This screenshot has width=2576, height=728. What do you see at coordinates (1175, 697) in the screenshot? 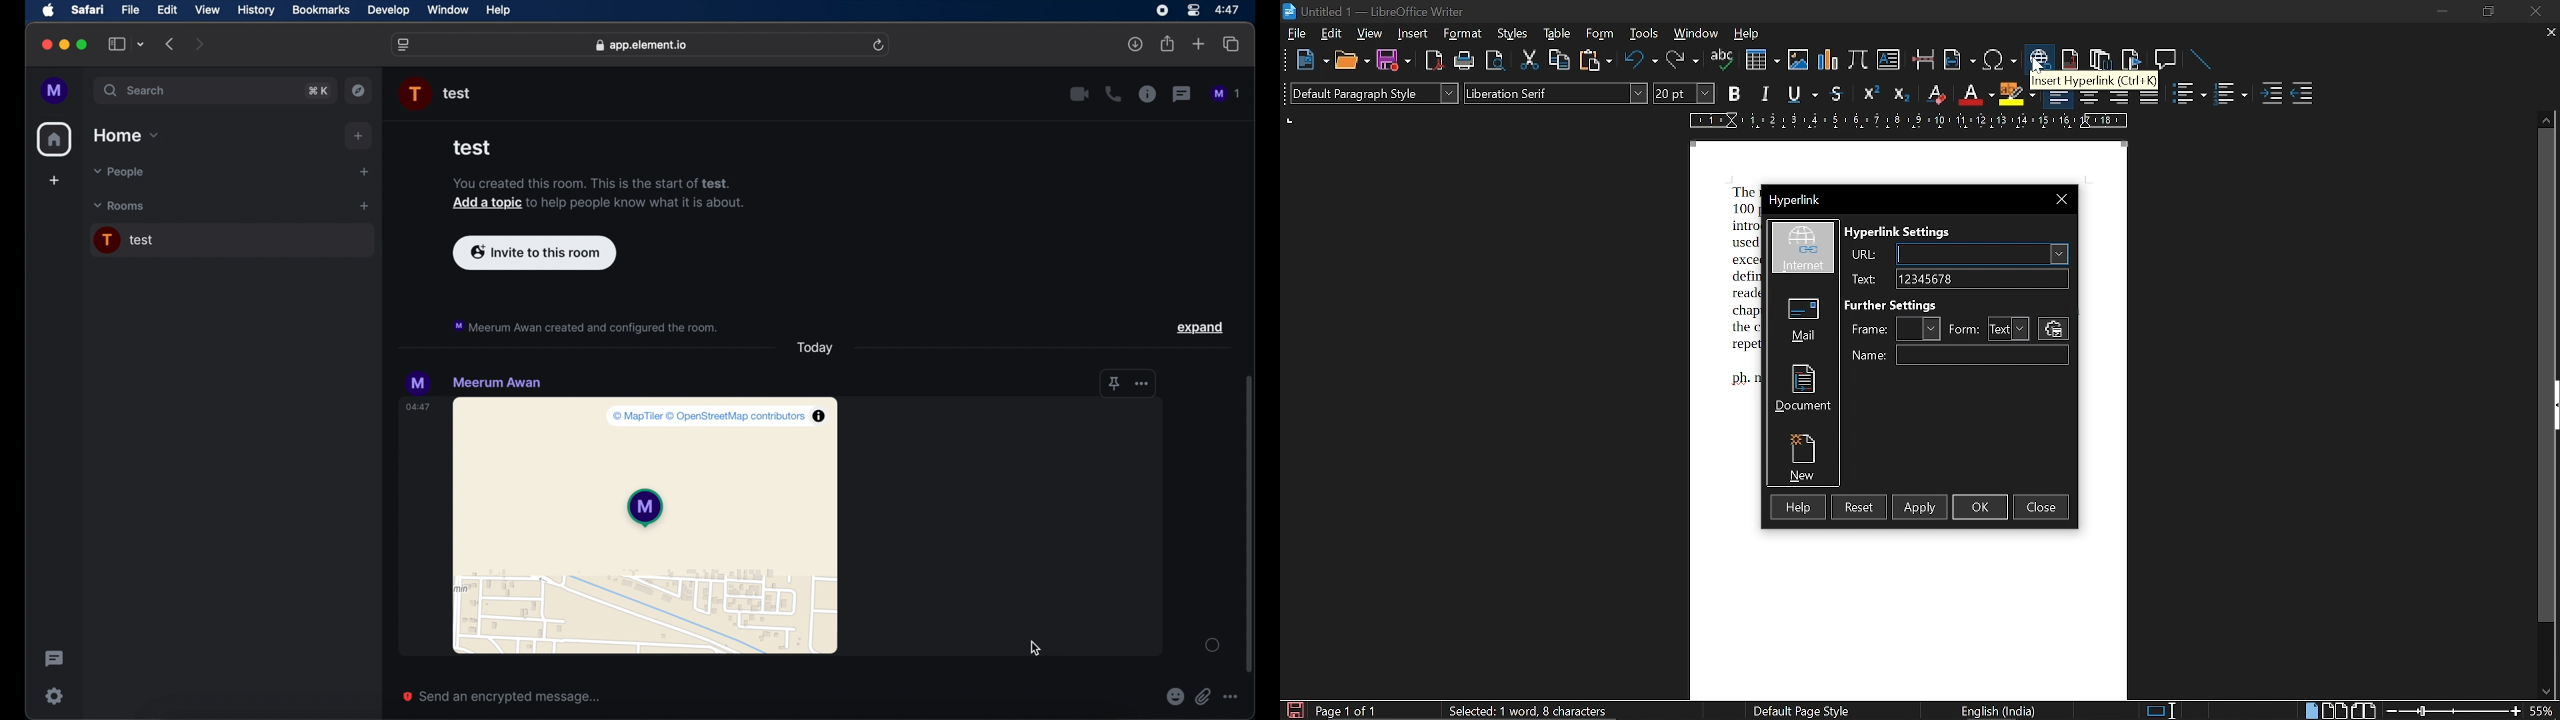
I see `Emojis` at bounding box center [1175, 697].